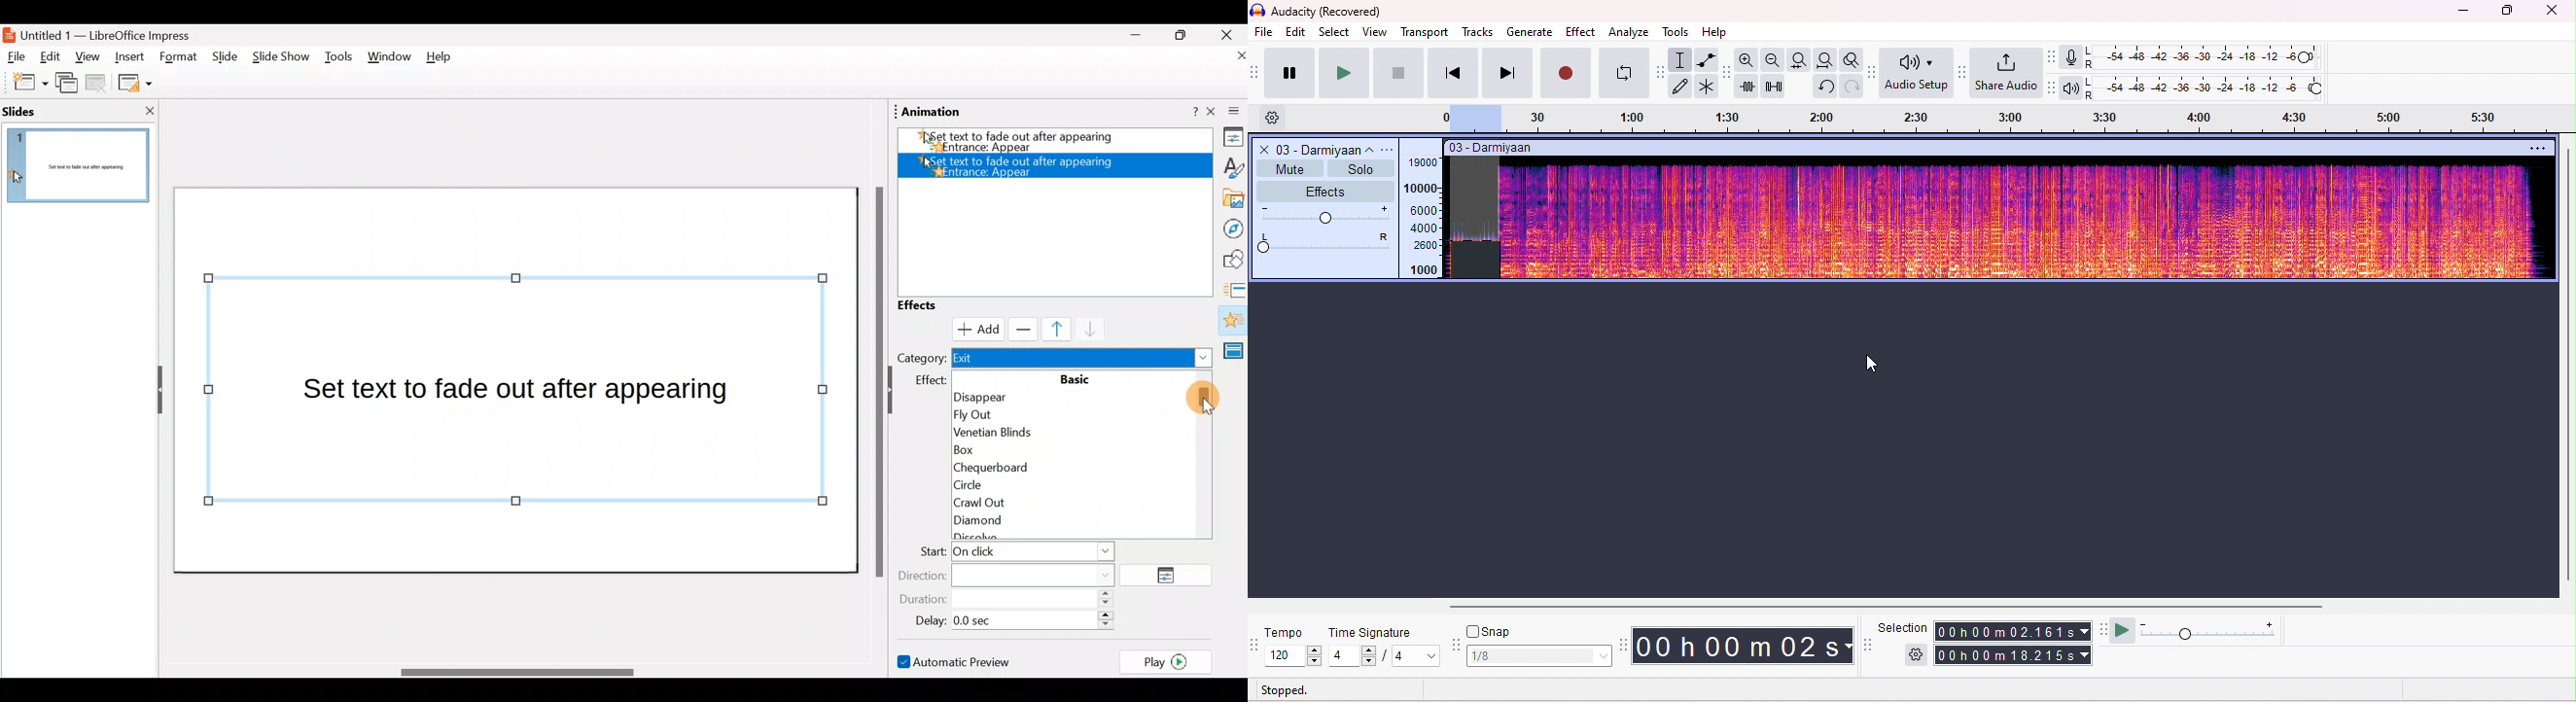 The width and height of the screenshot is (2576, 728). I want to click on Audio setup, so click(1916, 73).